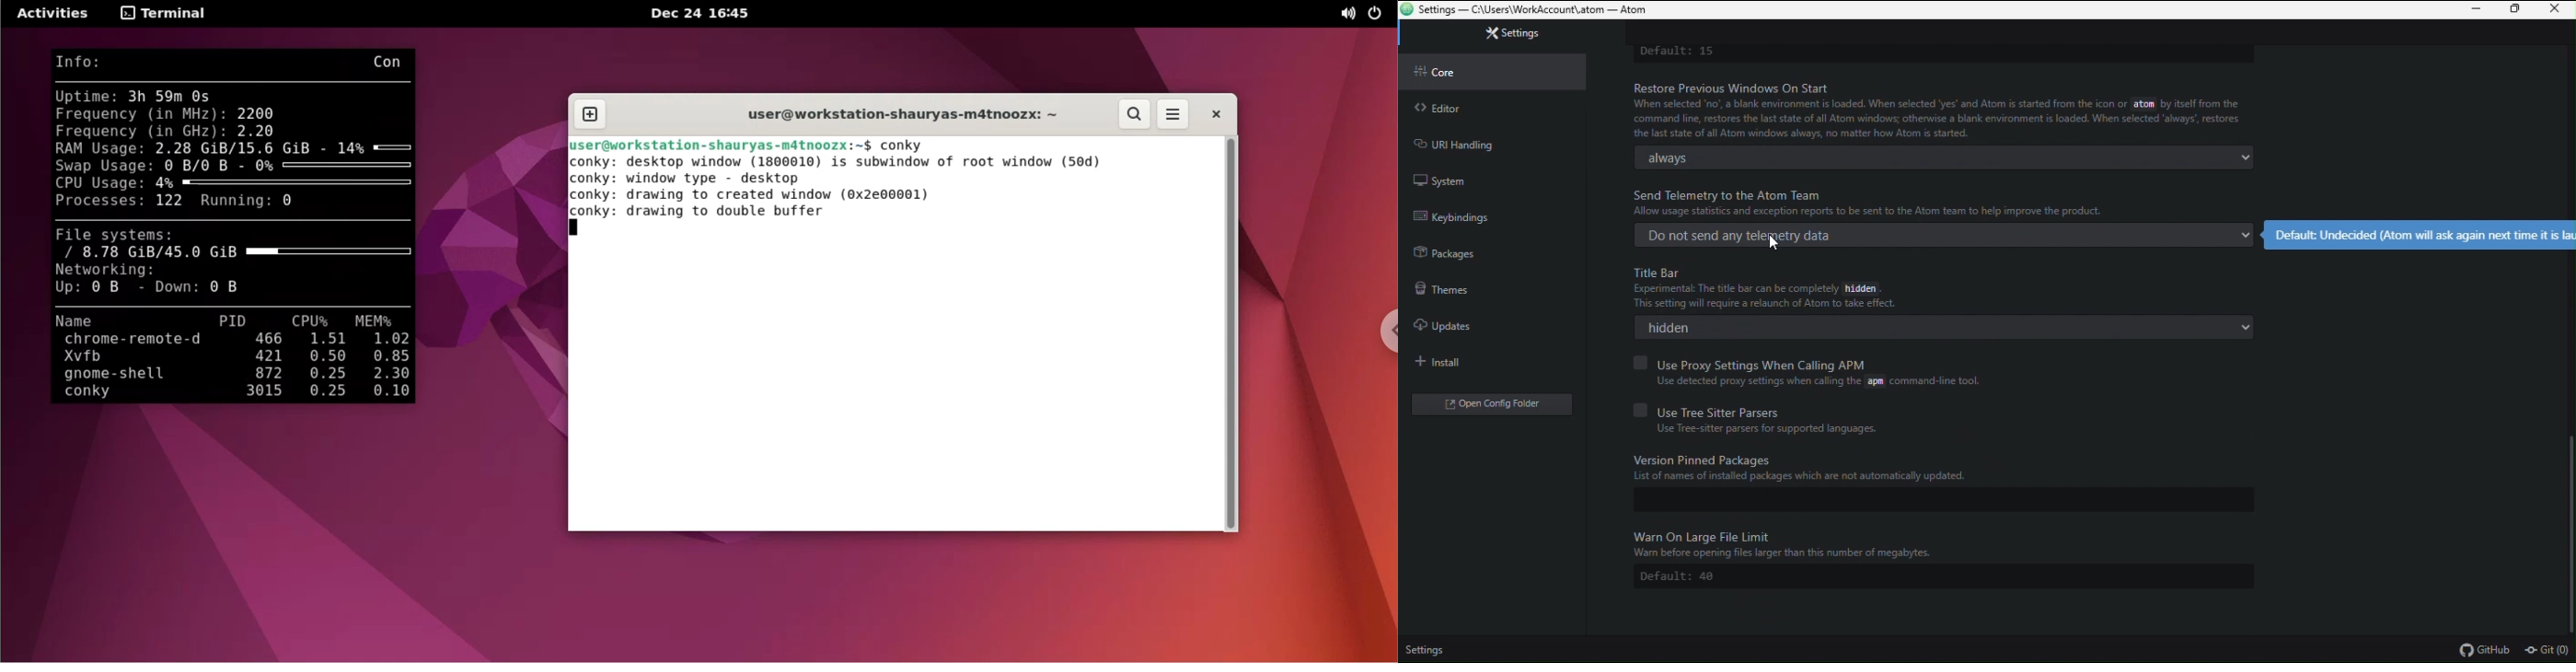  What do you see at coordinates (1936, 410) in the screenshot?
I see `Use Tree Sitter Parsers` at bounding box center [1936, 410].